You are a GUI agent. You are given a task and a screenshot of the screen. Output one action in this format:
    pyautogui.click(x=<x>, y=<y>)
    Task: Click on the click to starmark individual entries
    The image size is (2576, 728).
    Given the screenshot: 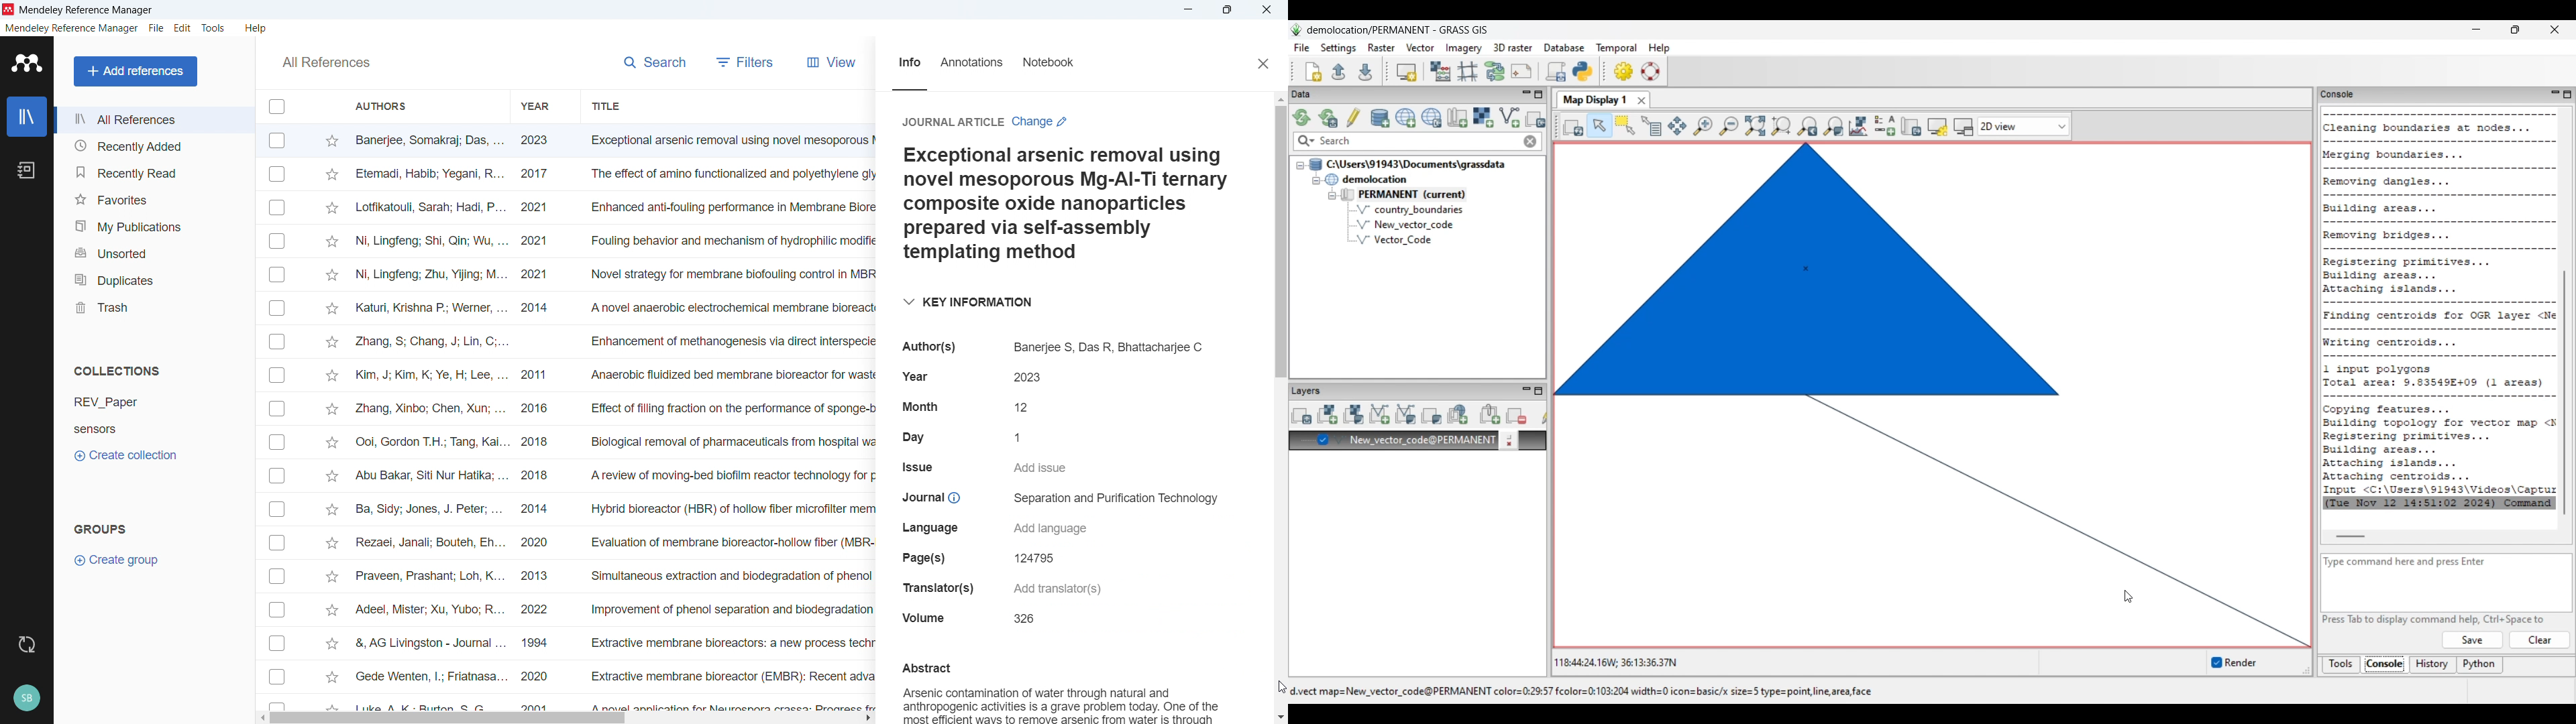 What is the action you would take?
    pyautogui.click(x=333, y=276)
    